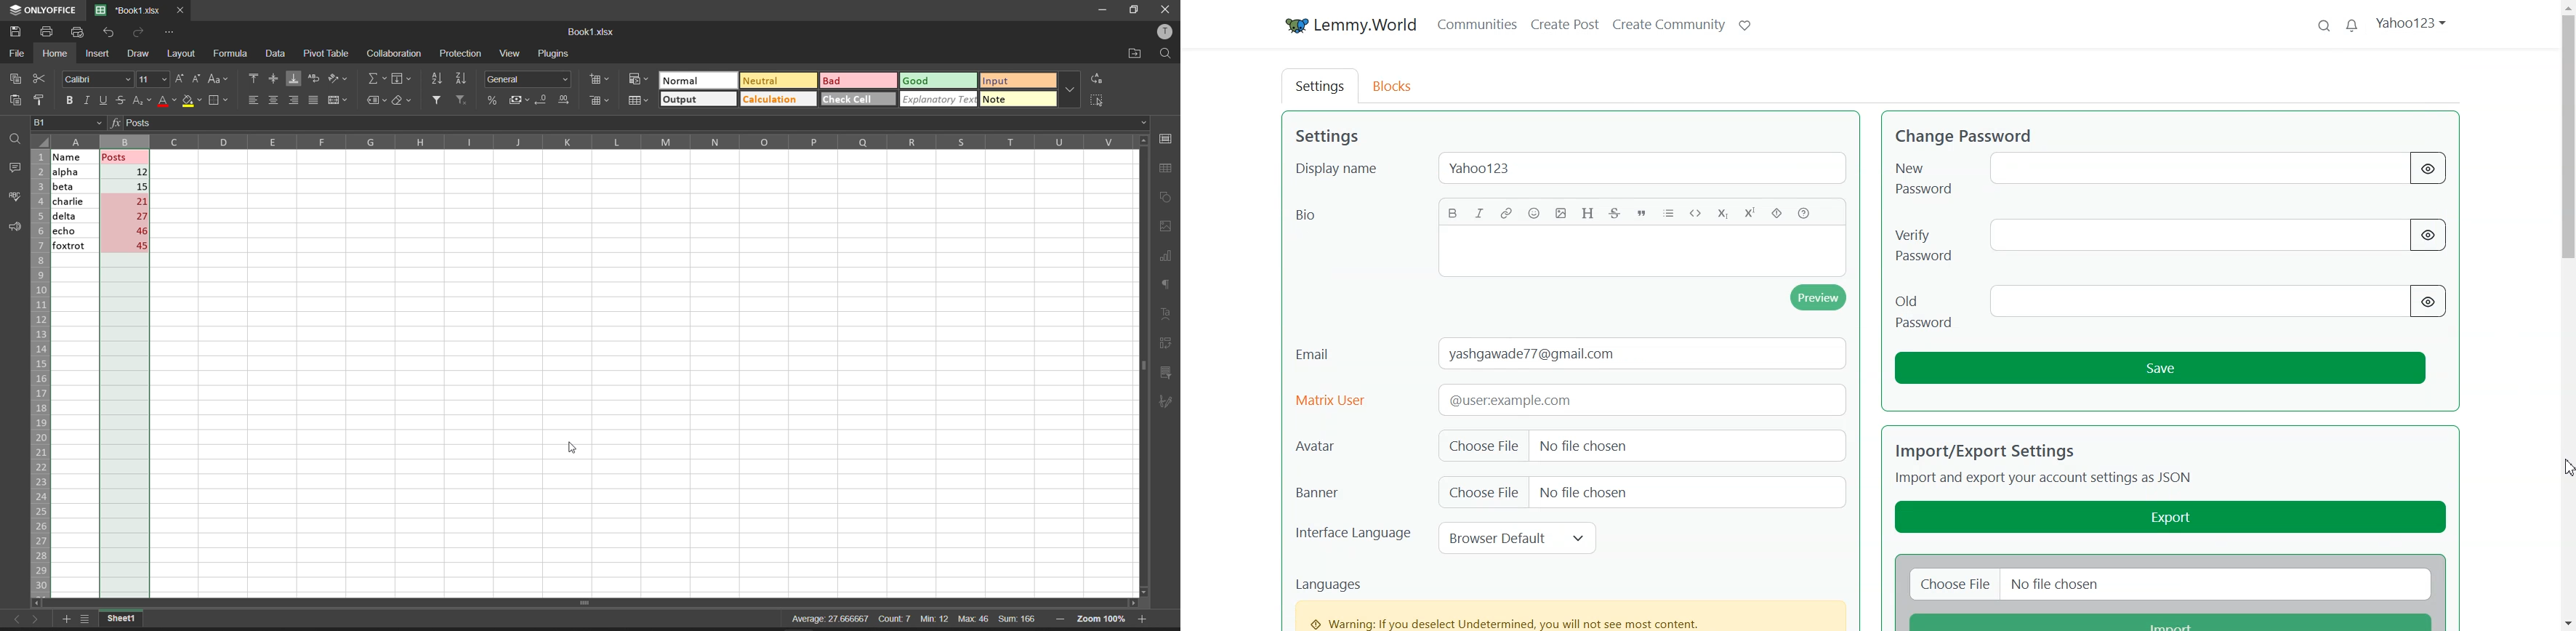 The height and width of the screenshot is (644, 2576). I want to click on home, so click(57, 55).